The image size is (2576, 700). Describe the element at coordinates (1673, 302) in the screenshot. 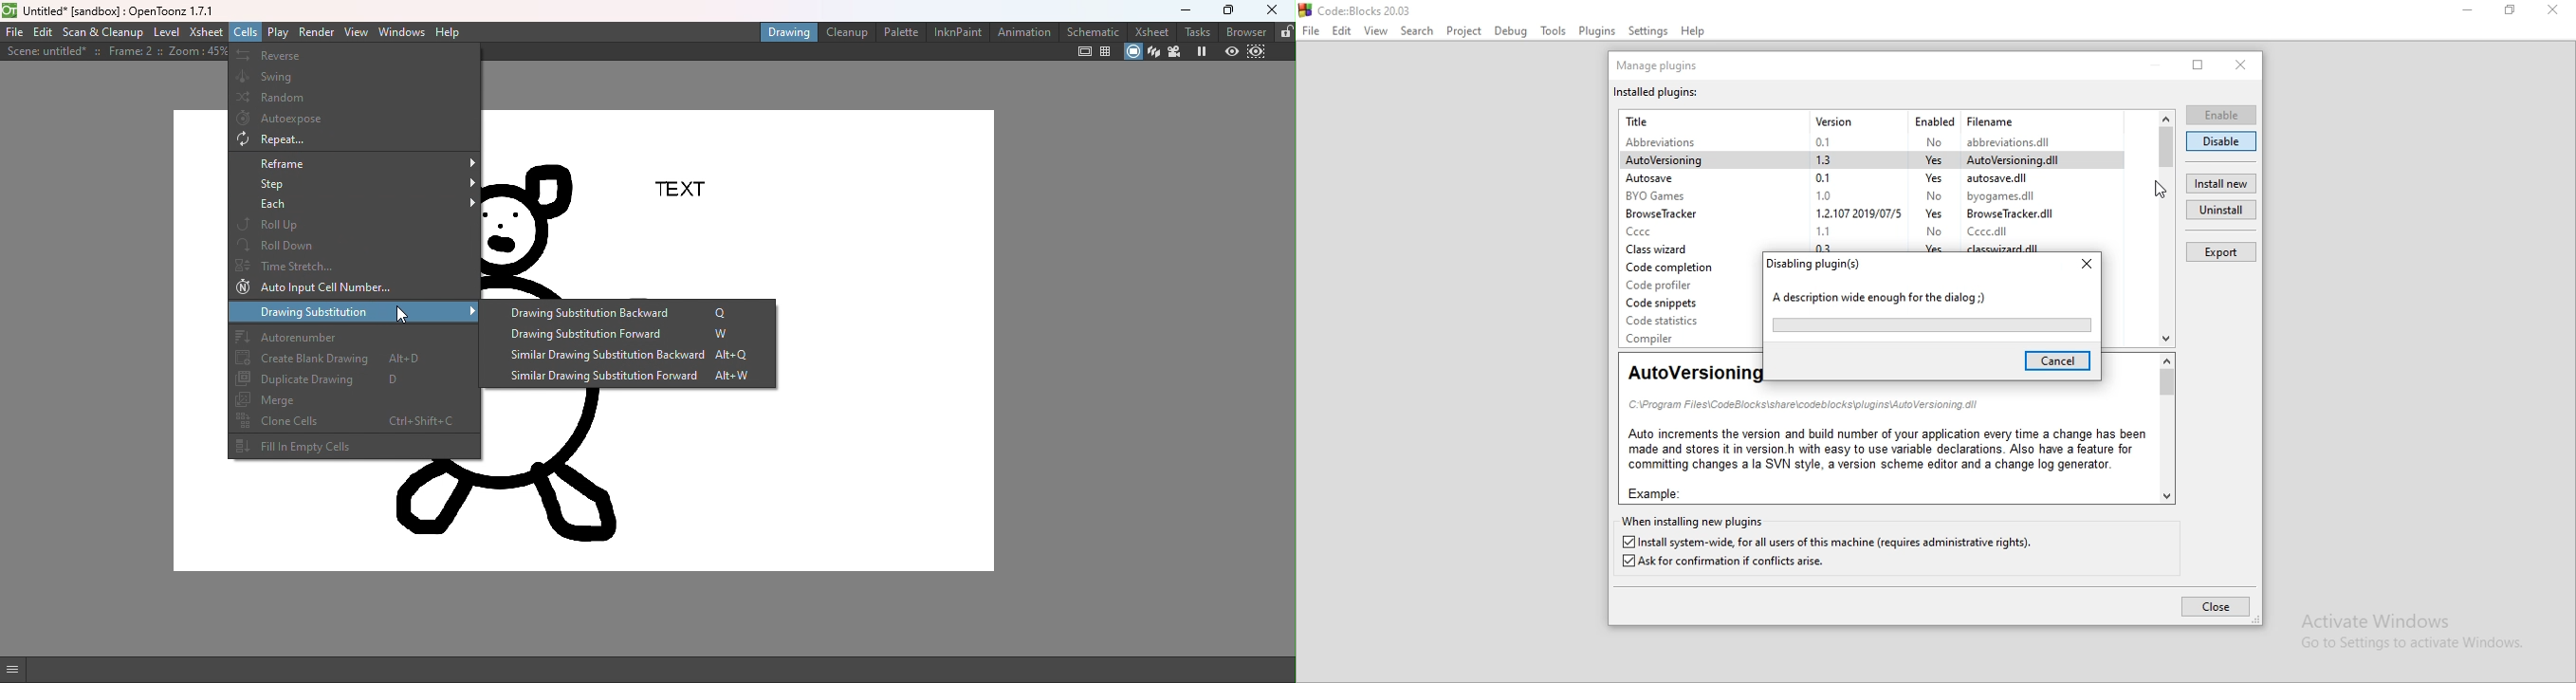

I see `Code snippets` at that location.